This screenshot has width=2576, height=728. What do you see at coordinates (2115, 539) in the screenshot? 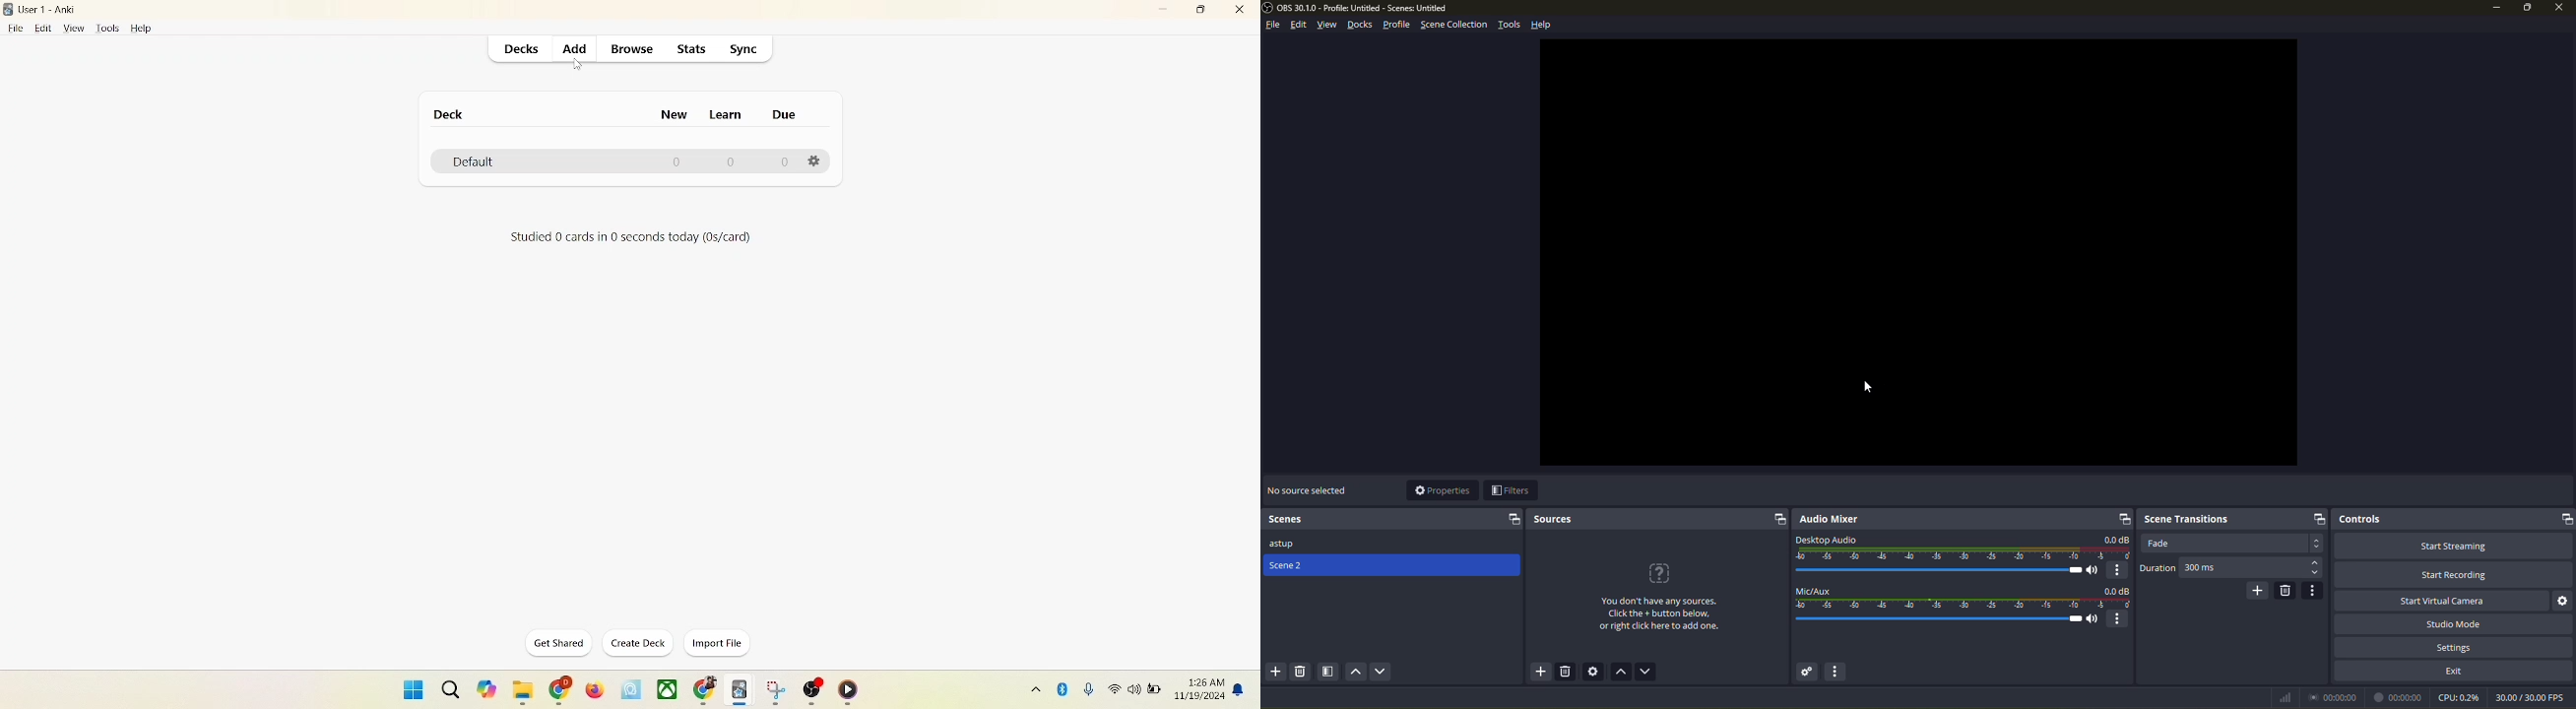
I see `db` at bounding box center [2115, 539].